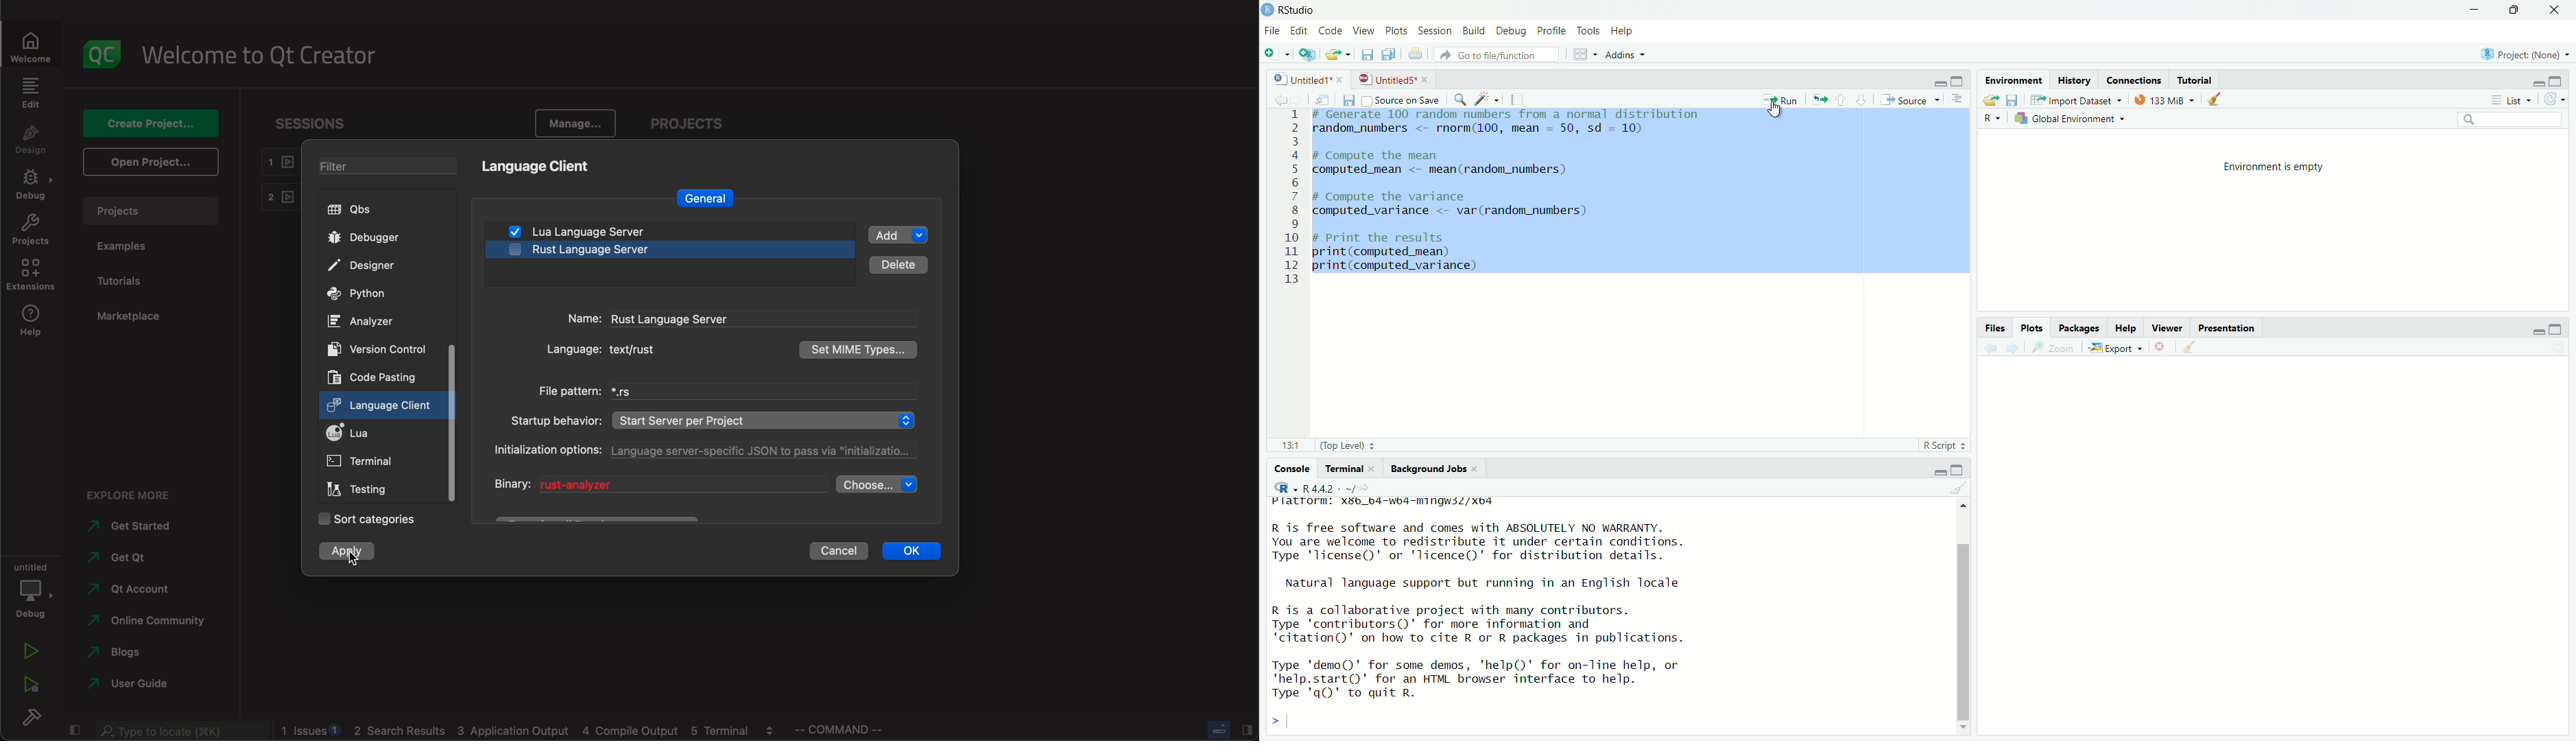 This screenshot has width=2576, height=756. I want to click on computed_mean <- mean(random_numbers), so click(1464, 172).